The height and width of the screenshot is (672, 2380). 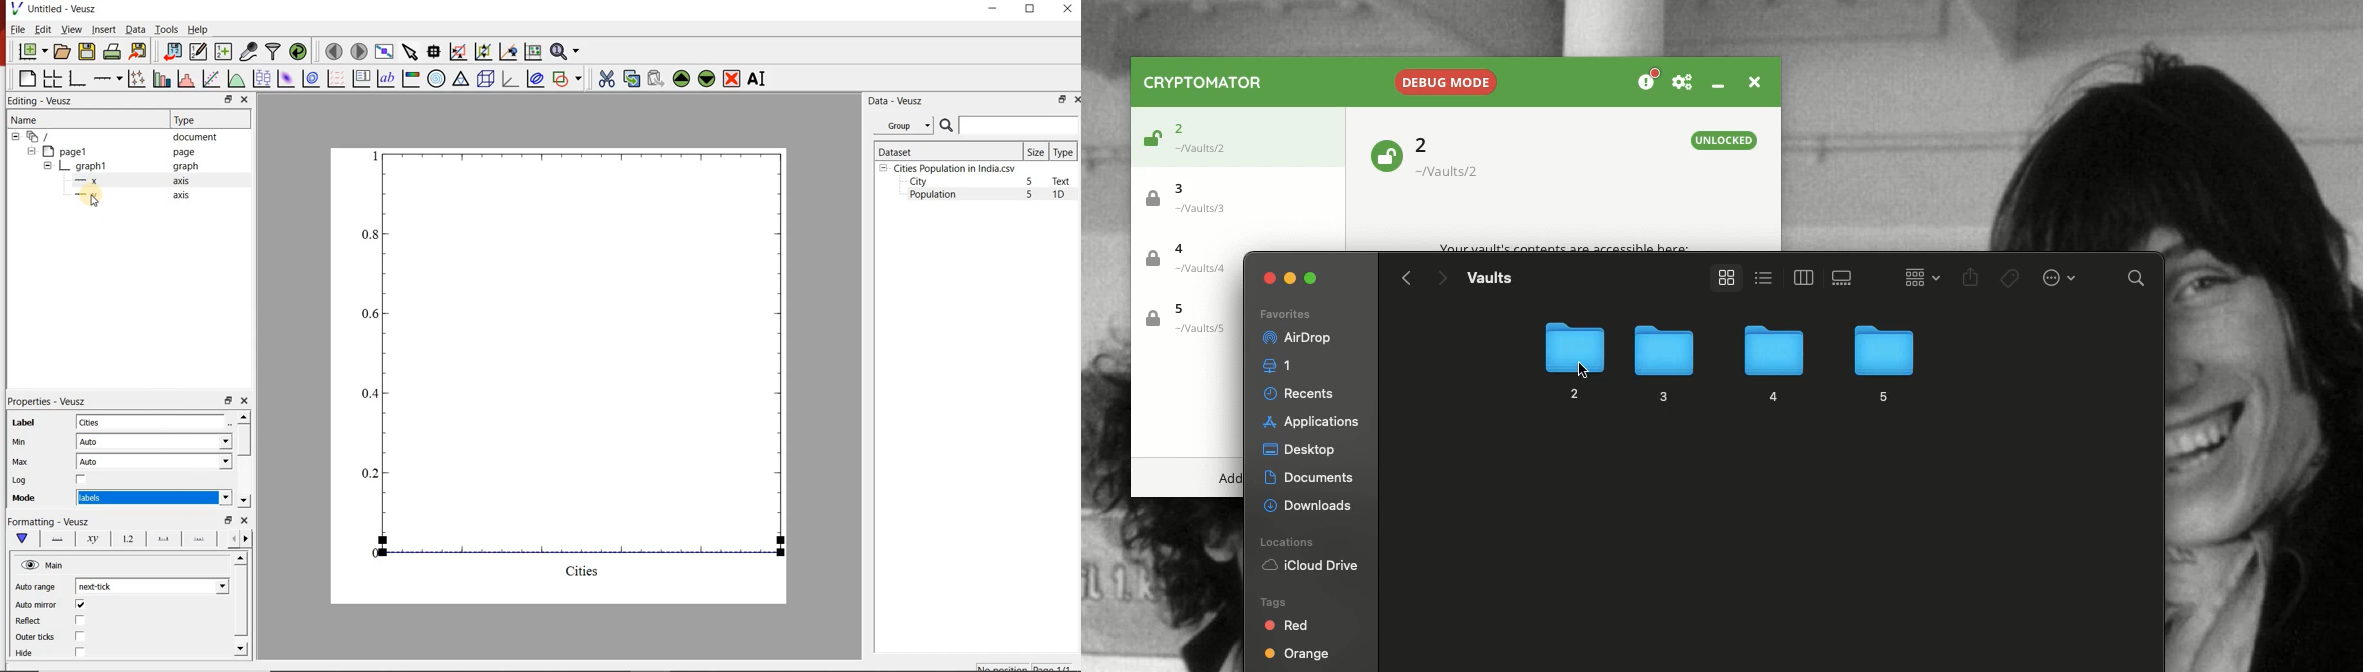 I want to click on Max, so click(x=19, y=462).